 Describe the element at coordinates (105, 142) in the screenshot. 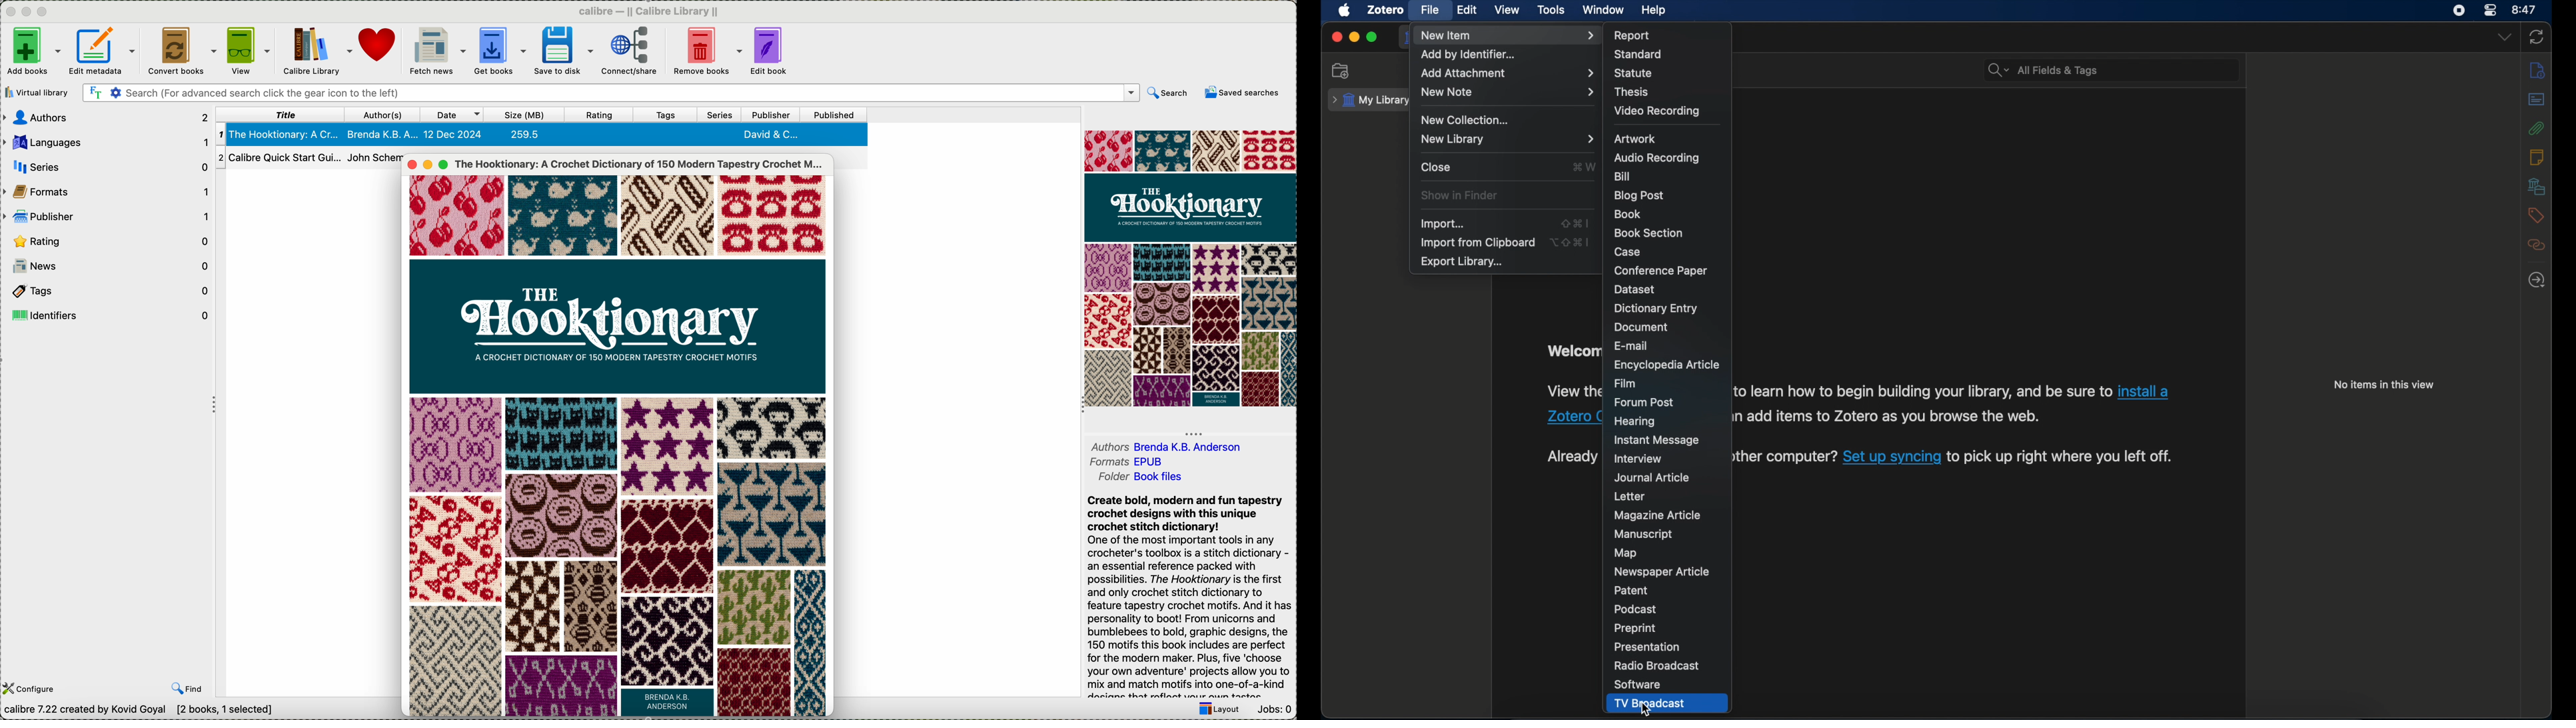

I see `languages` at that location.